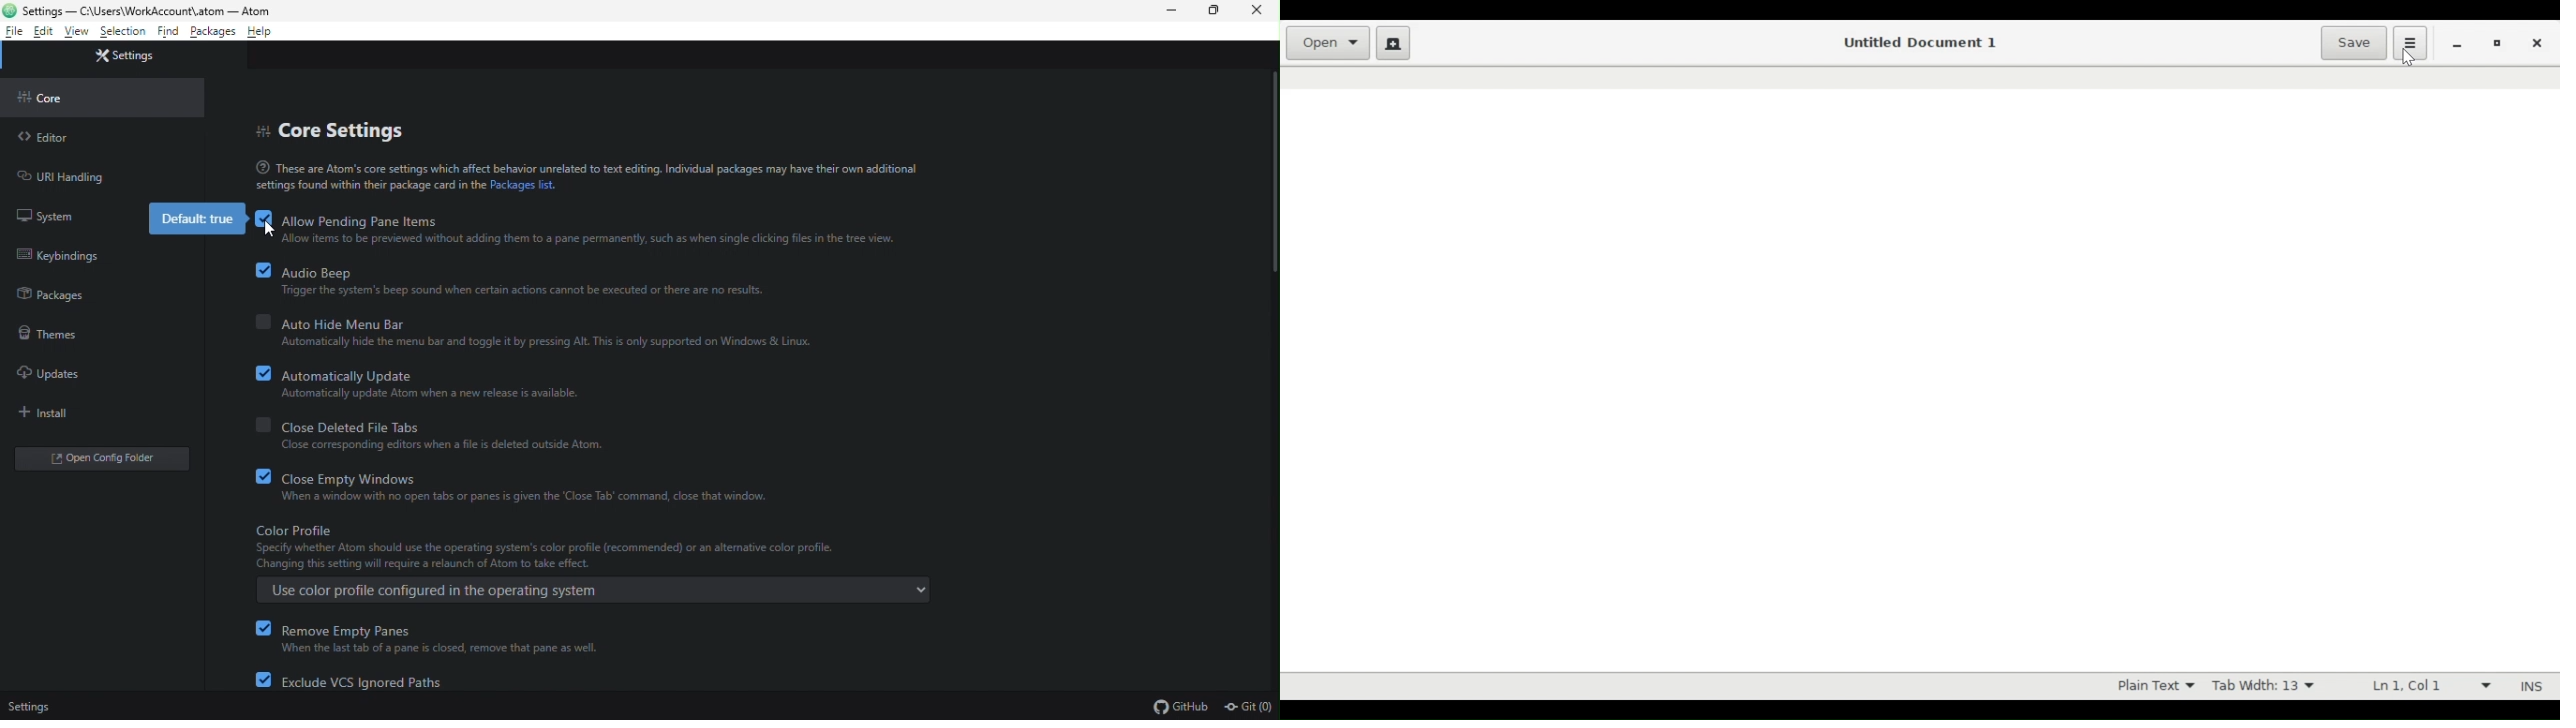 The height and width of the screenshot is (728, 2576). What do you see at coordinates (1217, 11) in the screenshot?
I see `restore` at bounding box center [1217, 11].